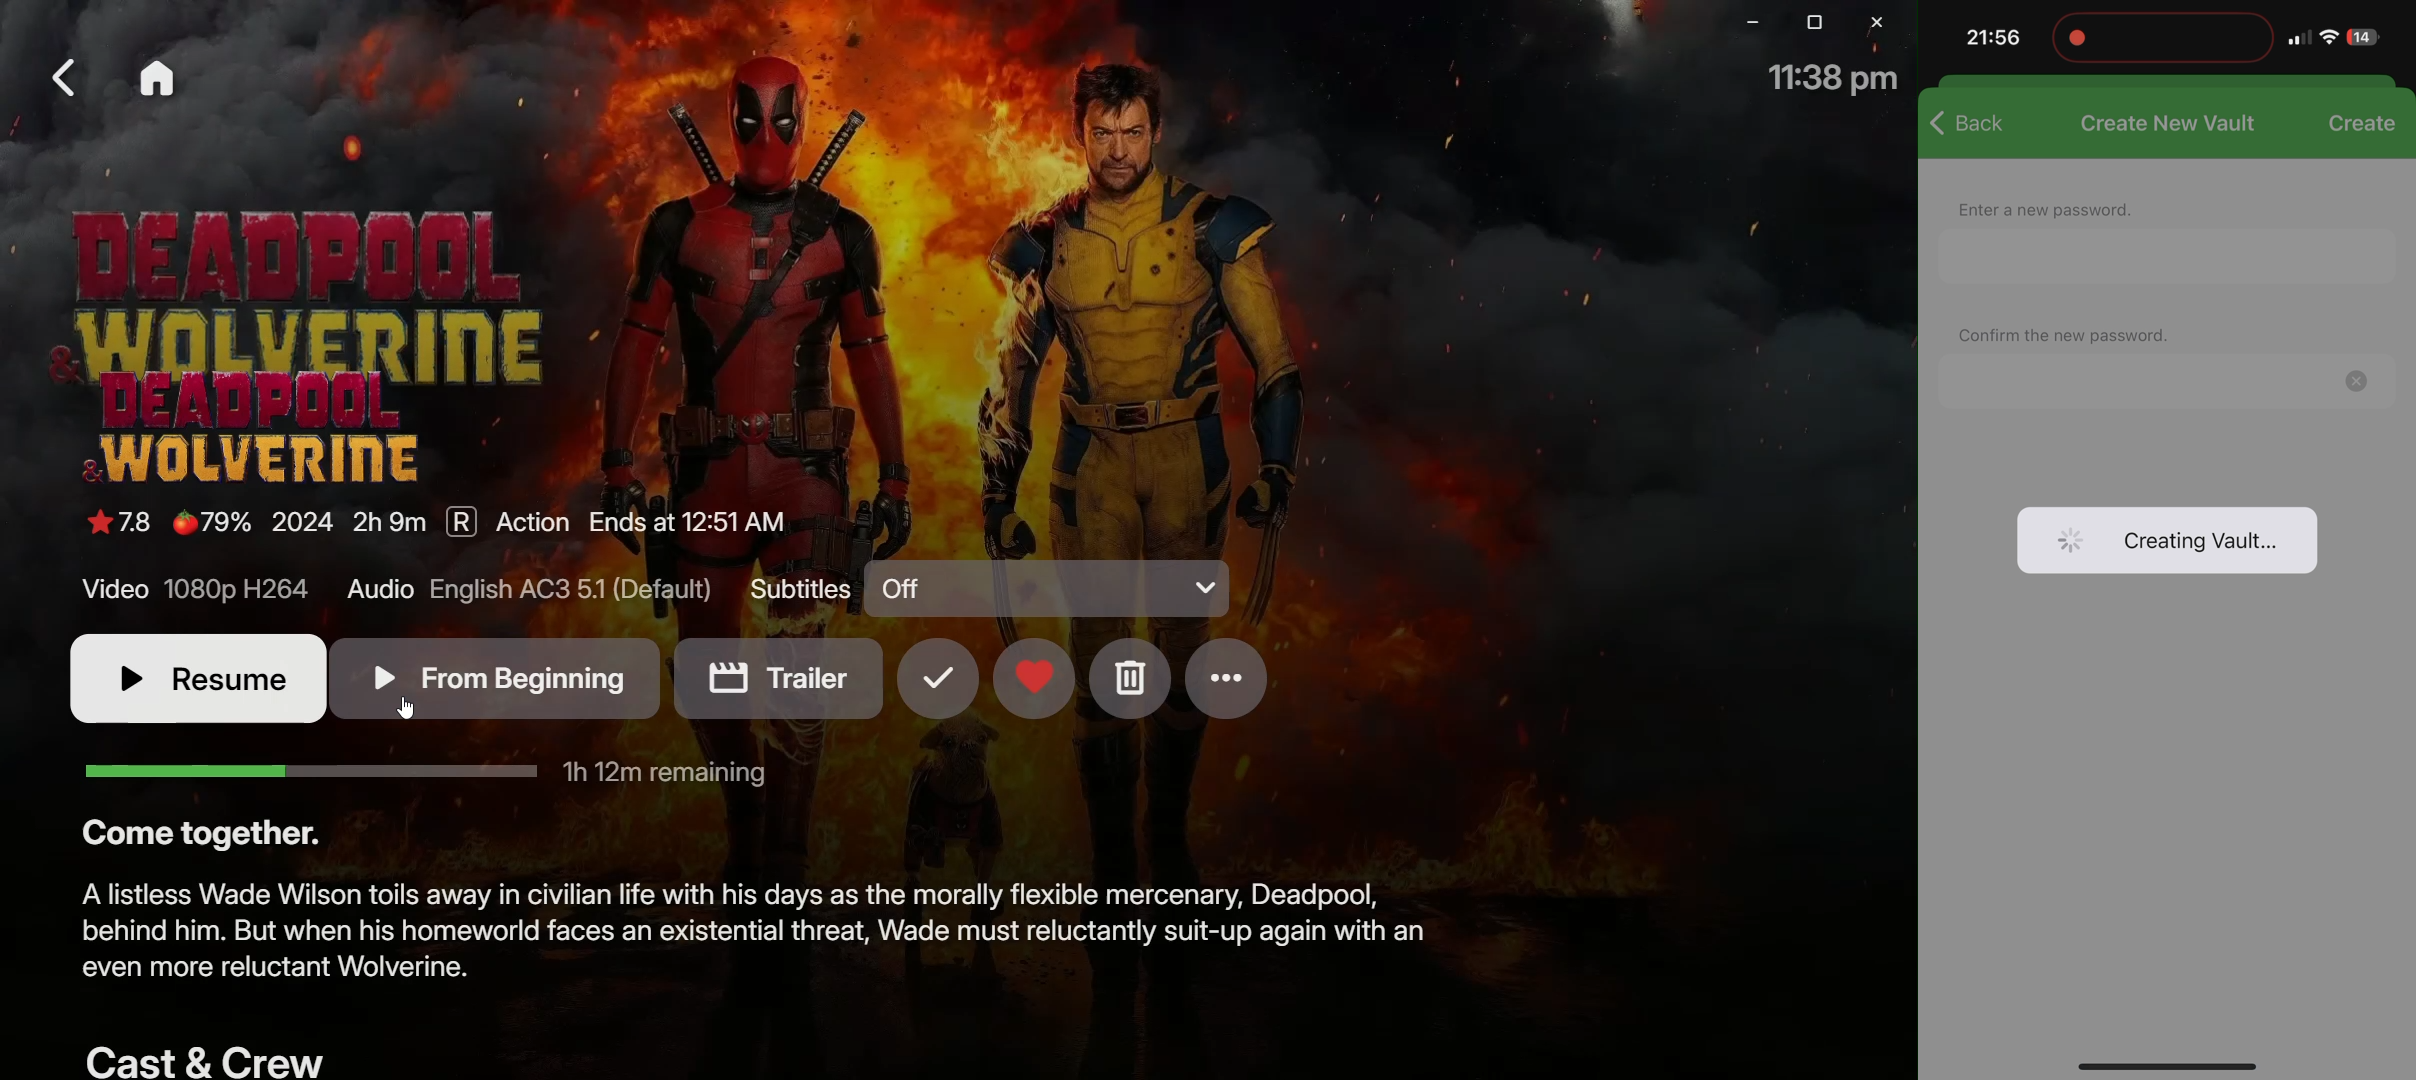  Describe the element at coordinates (1876, 23) in the screenshot. I see `Close` at that location.